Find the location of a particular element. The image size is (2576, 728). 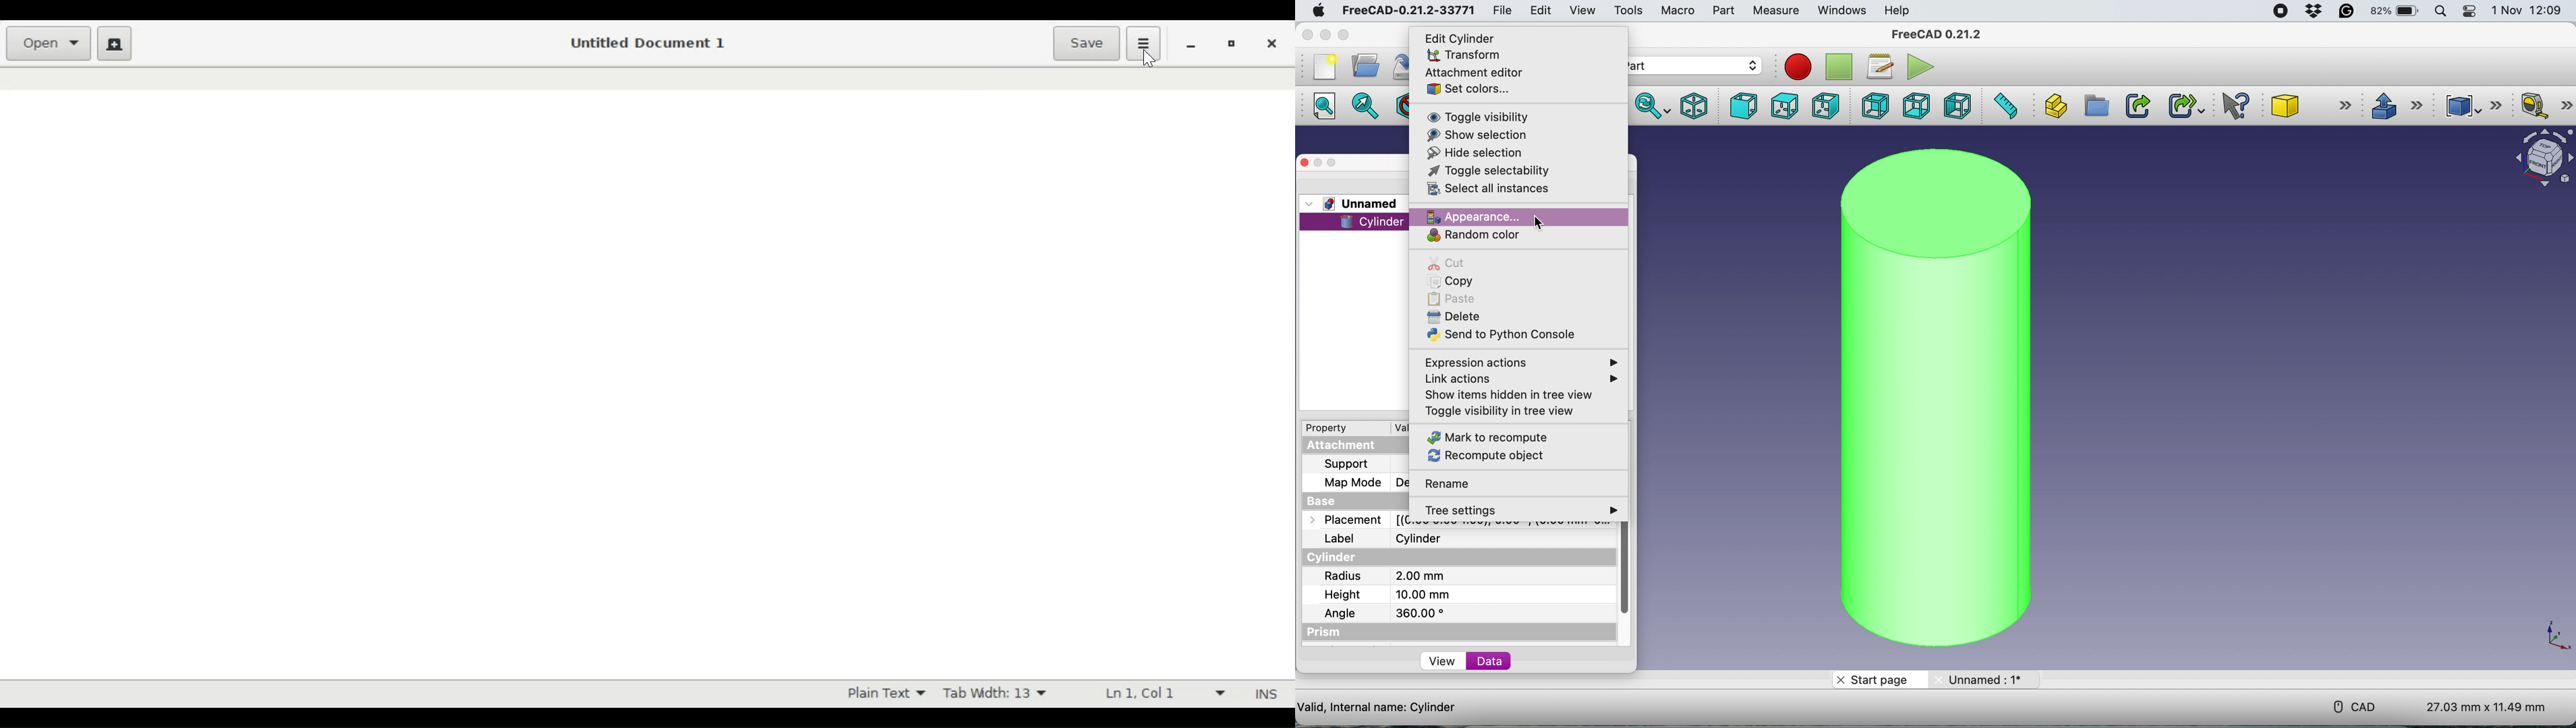

Tab Width 13 is located at coordinates (1001, 692).